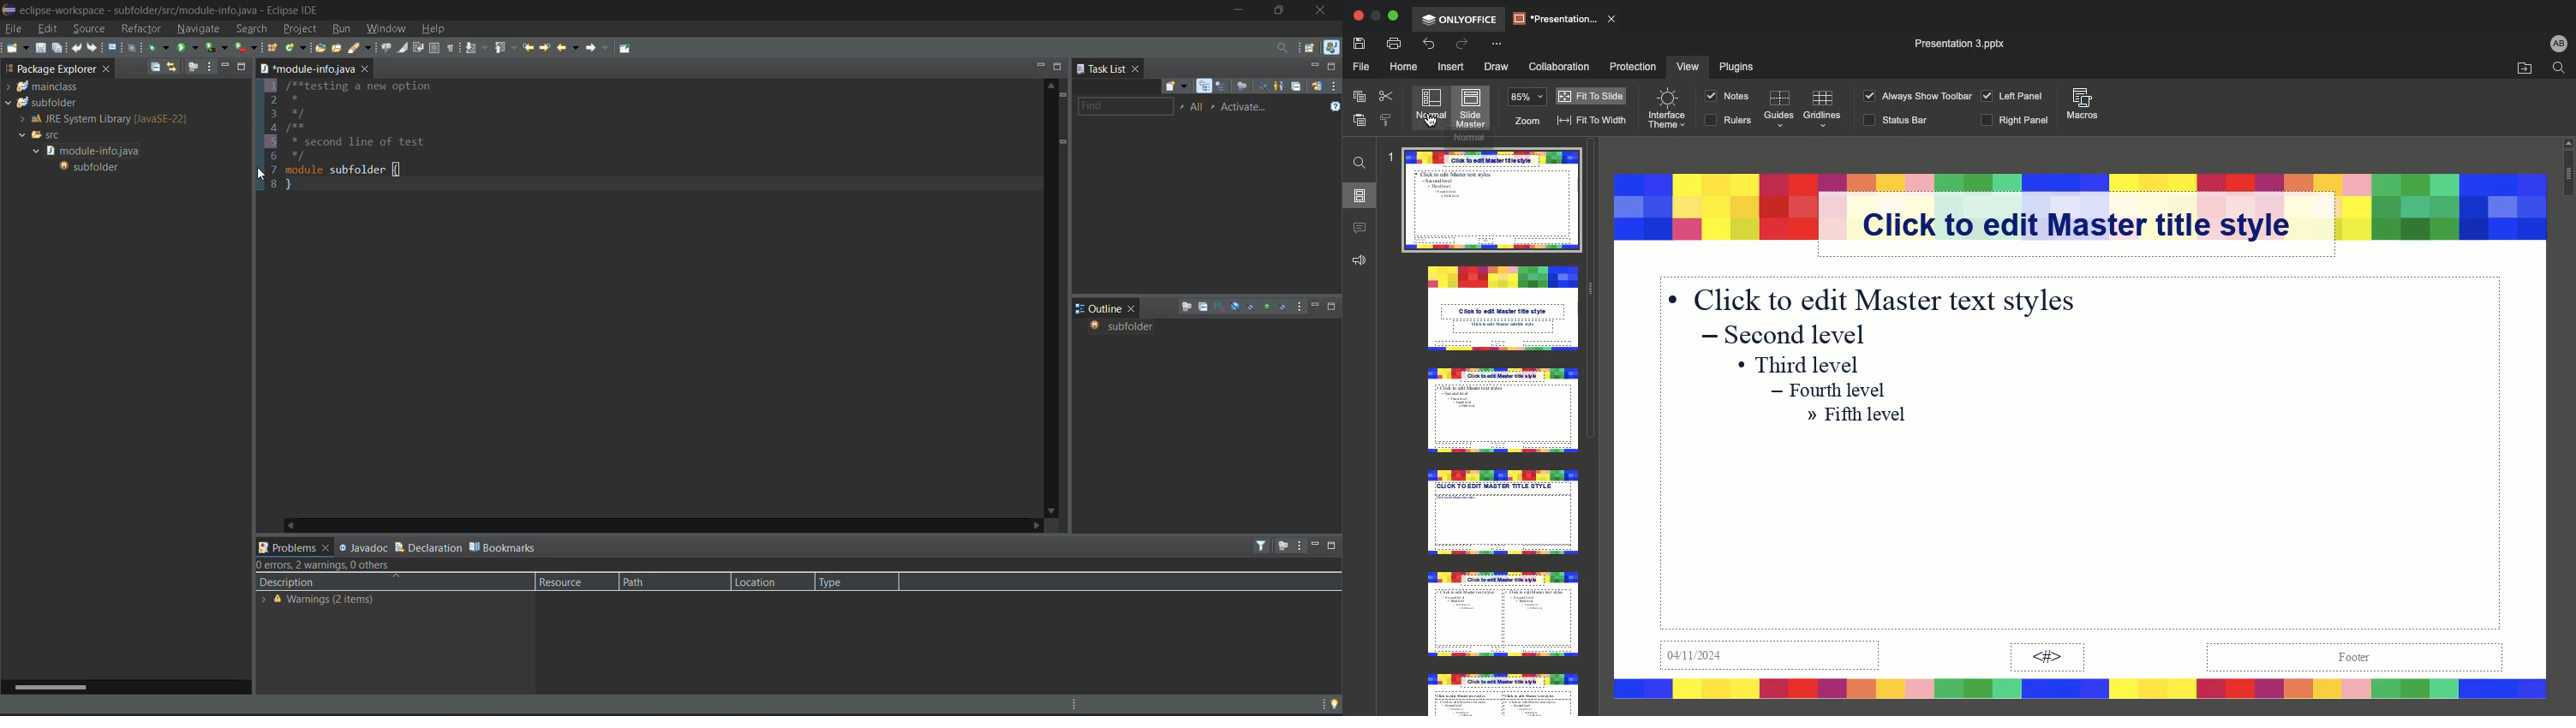  I want to click on ¢ Click to edit Master text styles, so click(1877, 298).